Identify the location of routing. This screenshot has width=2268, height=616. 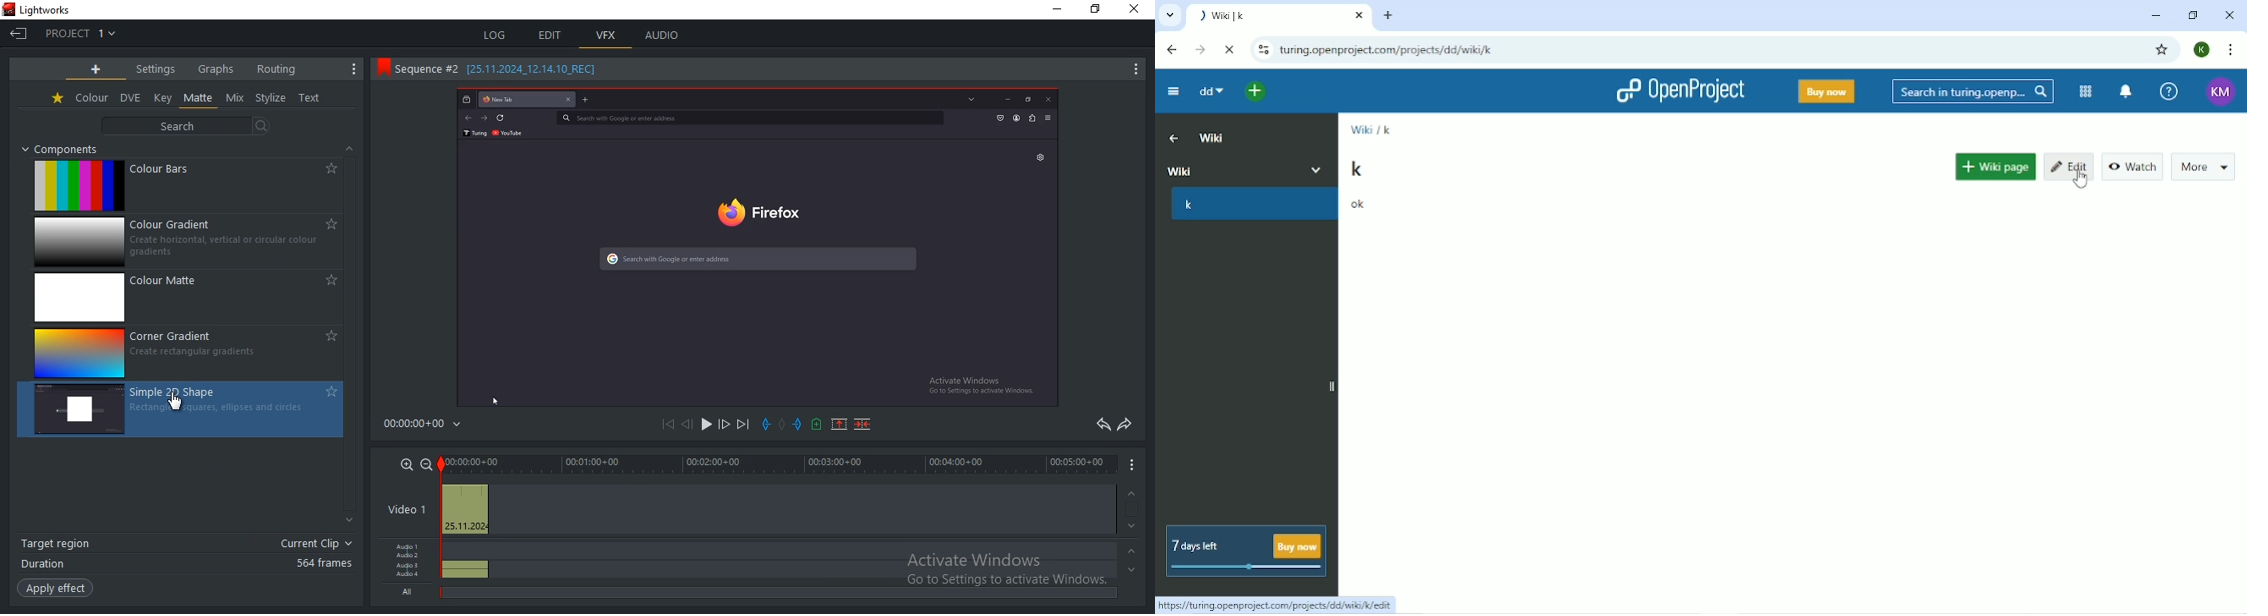
(276, 69).